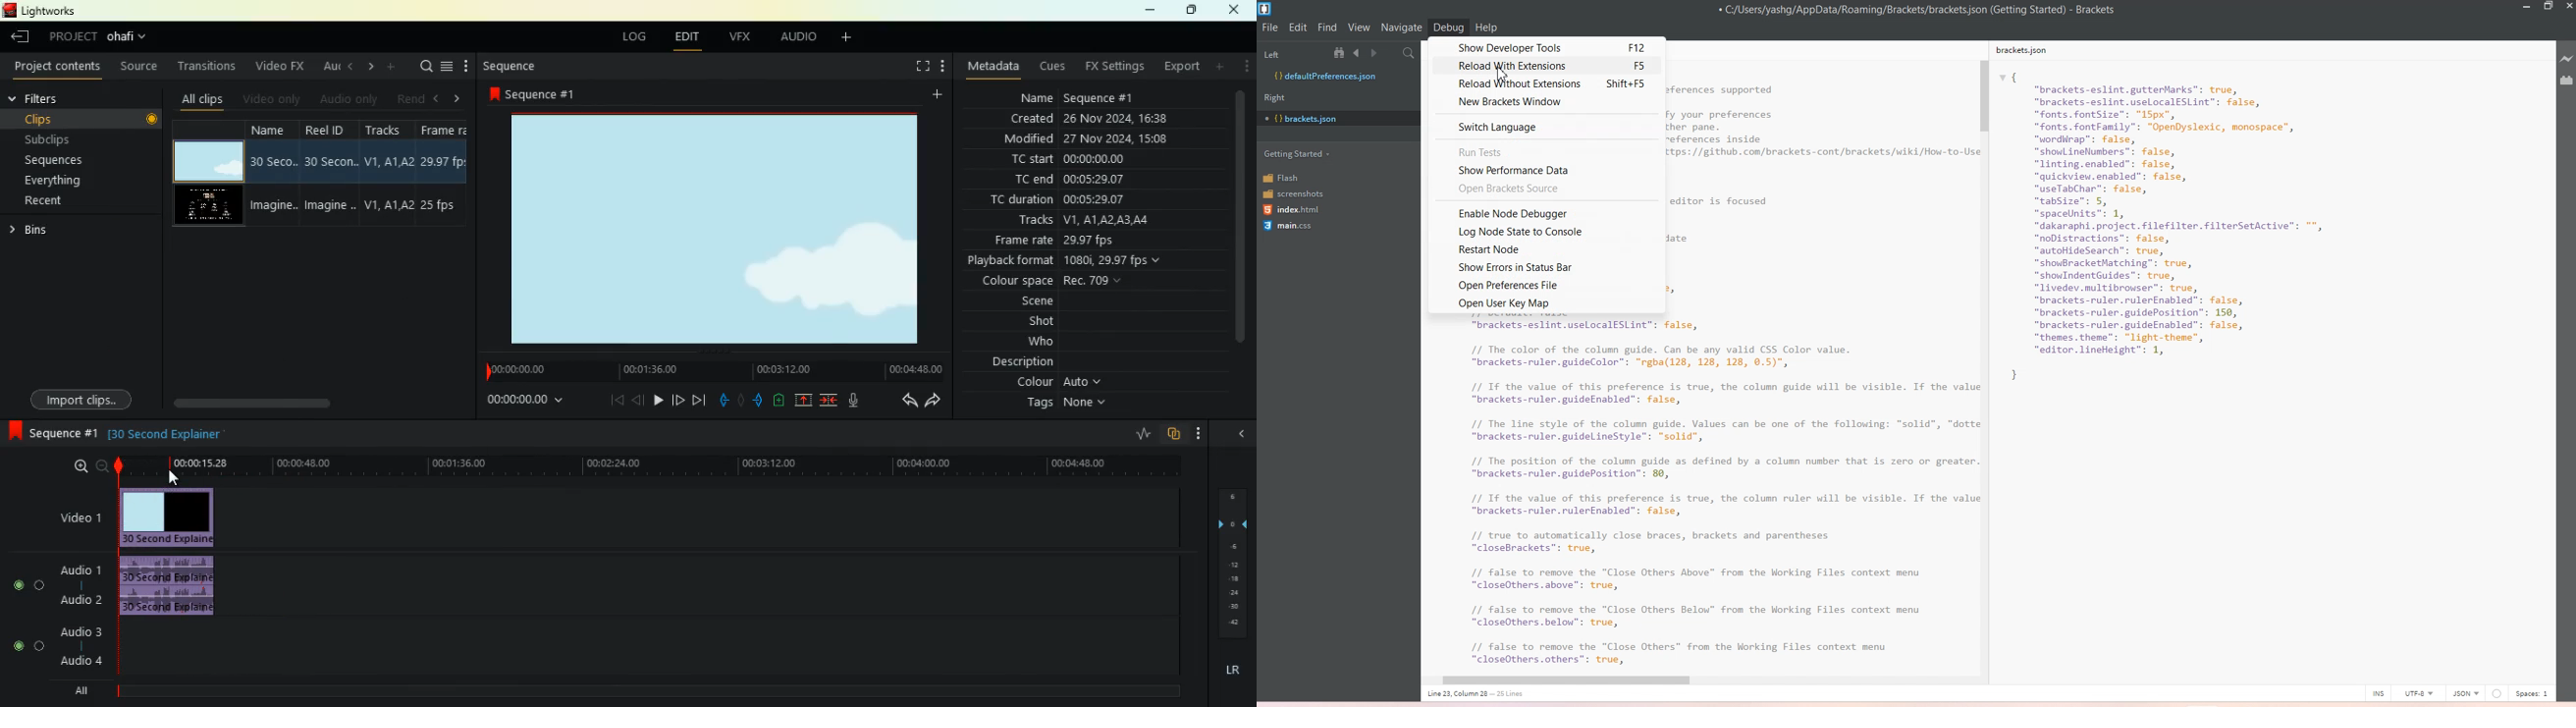  What do you see at coordinates (1544, 212) in the screenshot?
I see `Enable notes debugger` at bounding box center [1544, 212].